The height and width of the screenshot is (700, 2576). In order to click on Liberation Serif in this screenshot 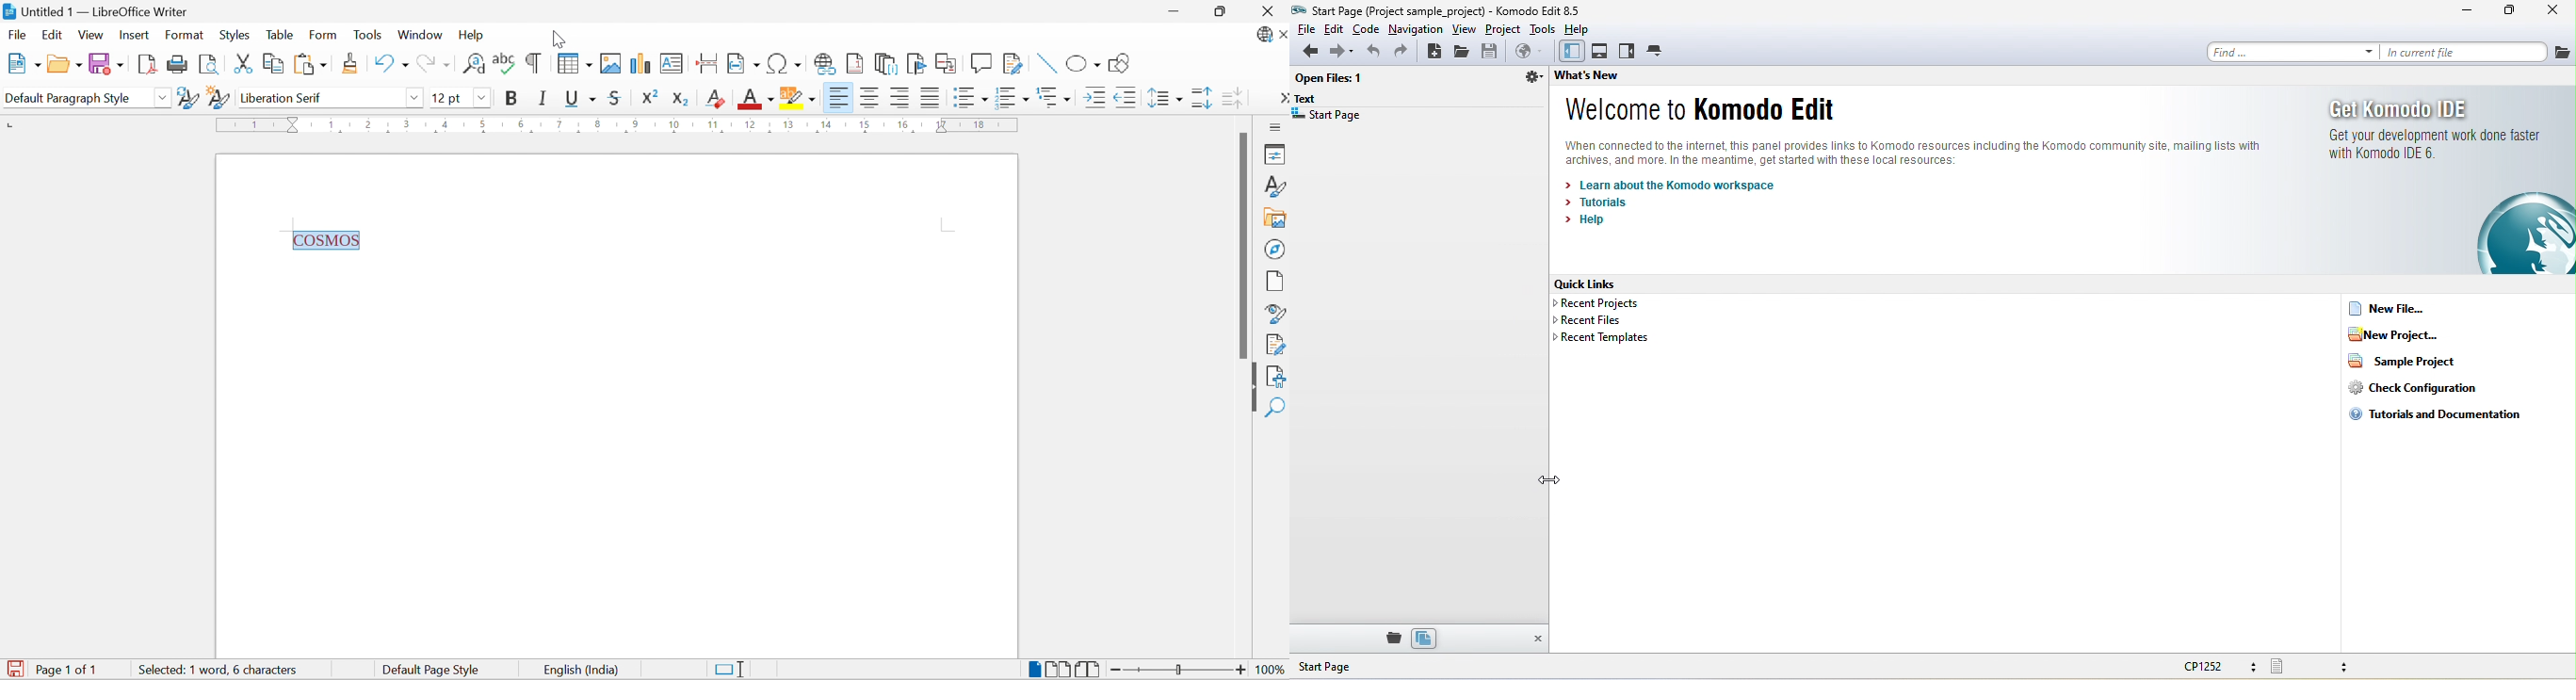, I will do `click(286, 98)`.